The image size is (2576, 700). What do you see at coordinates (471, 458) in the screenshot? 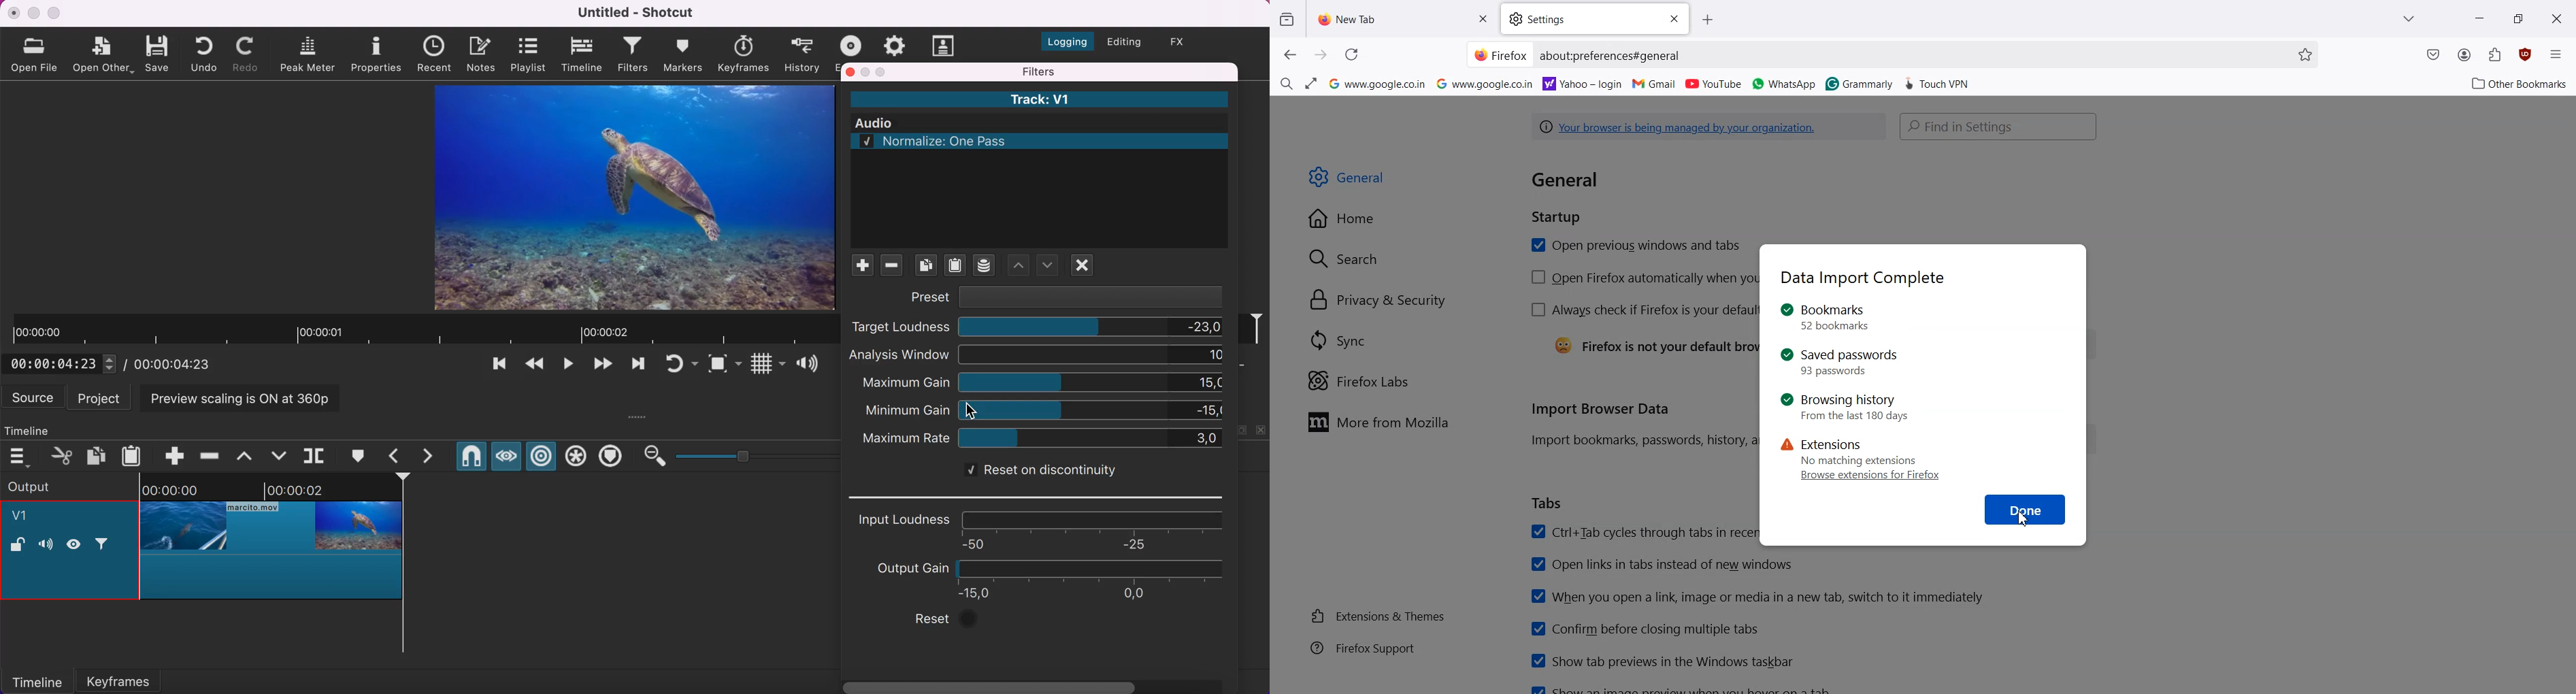
I see `snap` at bounding box center [471, 458].